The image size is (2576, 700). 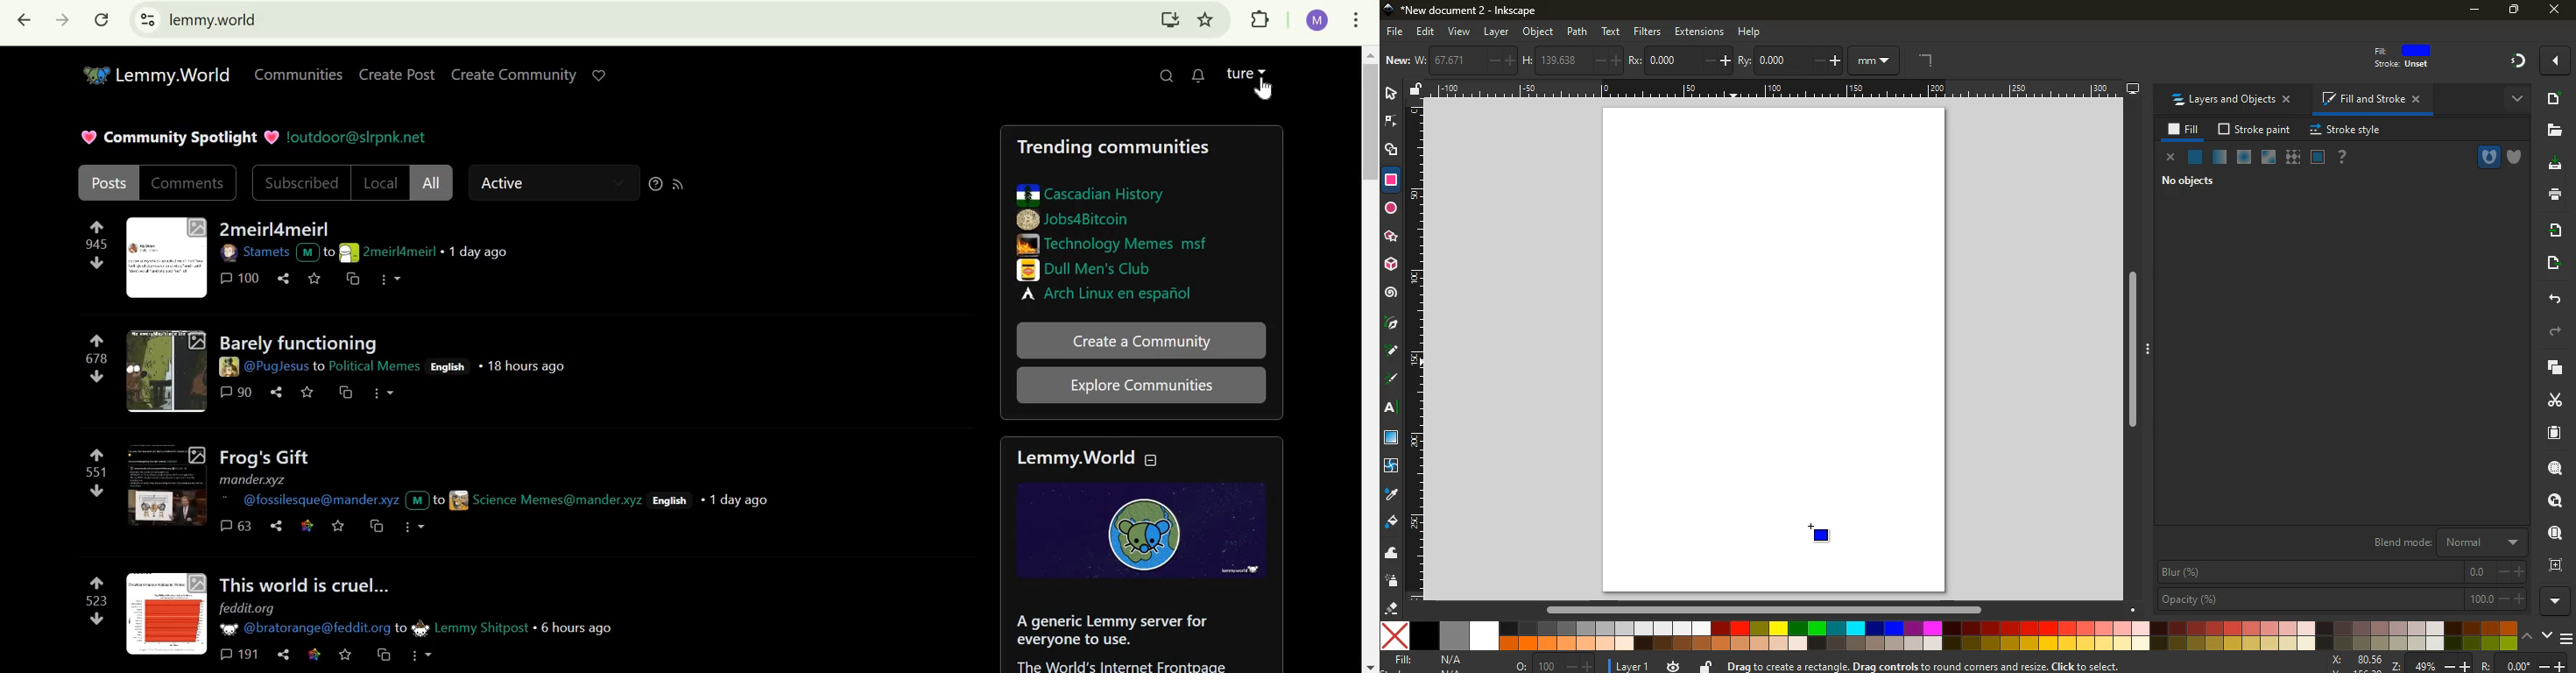 I want to click on collapse, so click(x=1159, y=459).